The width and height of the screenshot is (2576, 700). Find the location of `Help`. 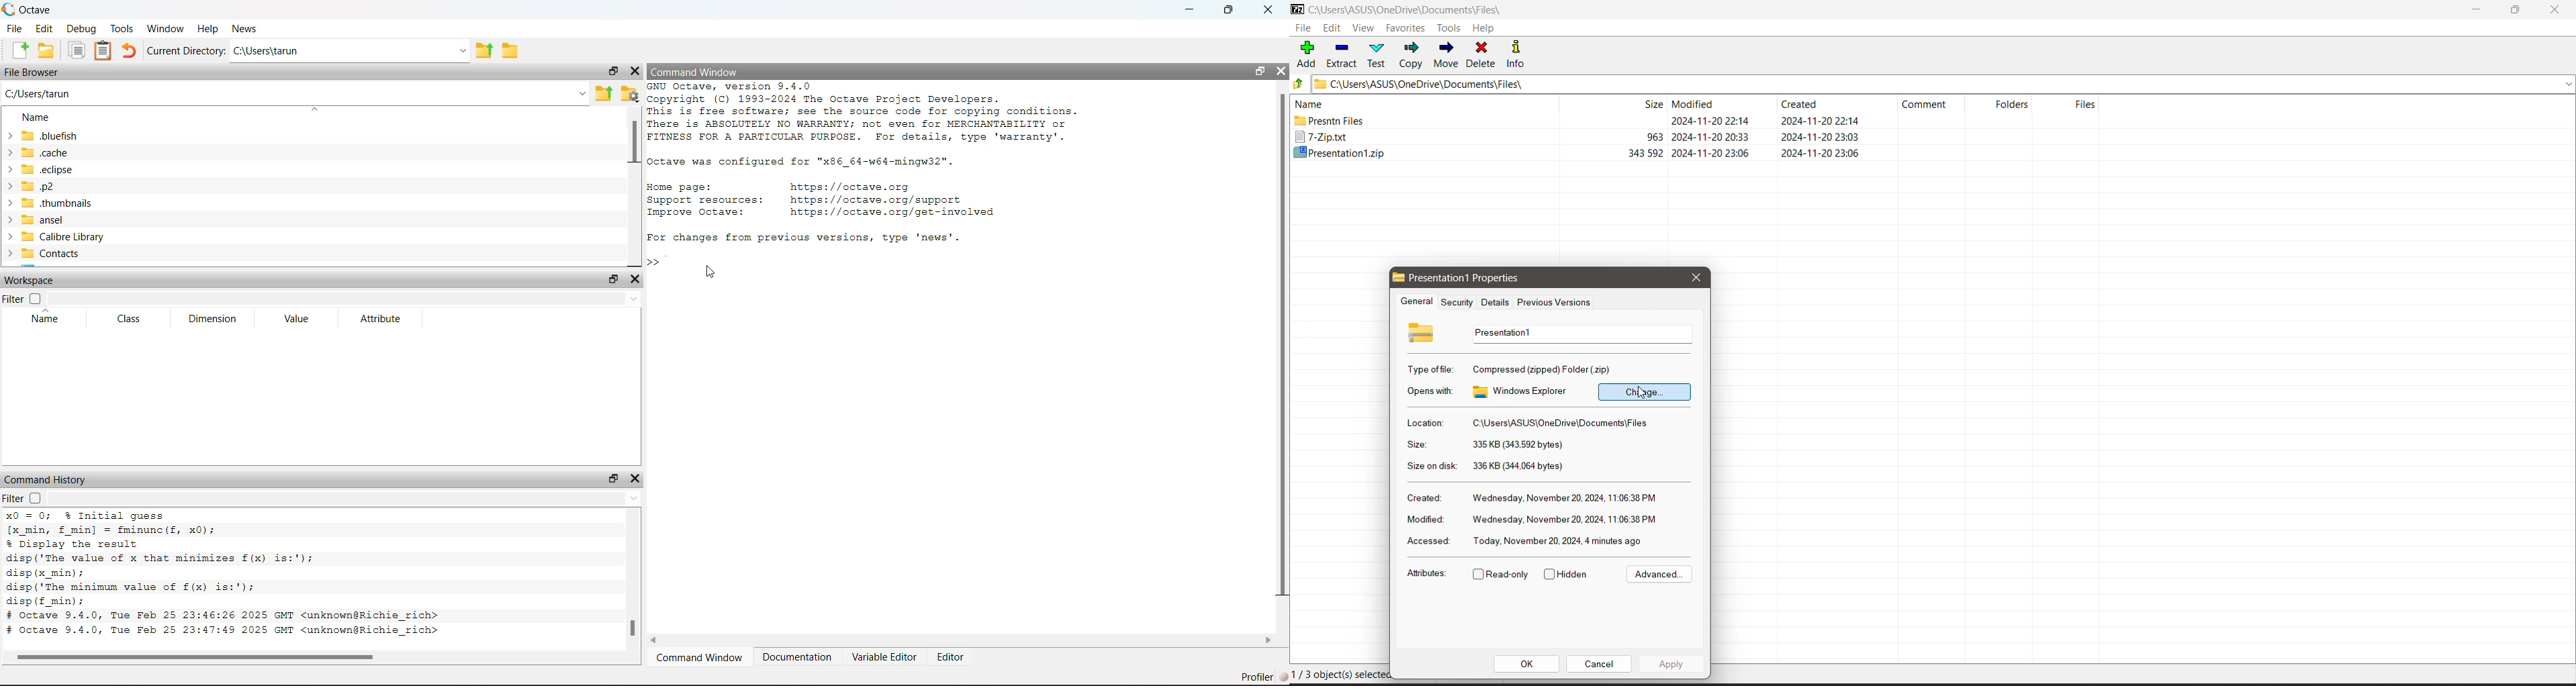

Help is located at coordinates (206, 26).